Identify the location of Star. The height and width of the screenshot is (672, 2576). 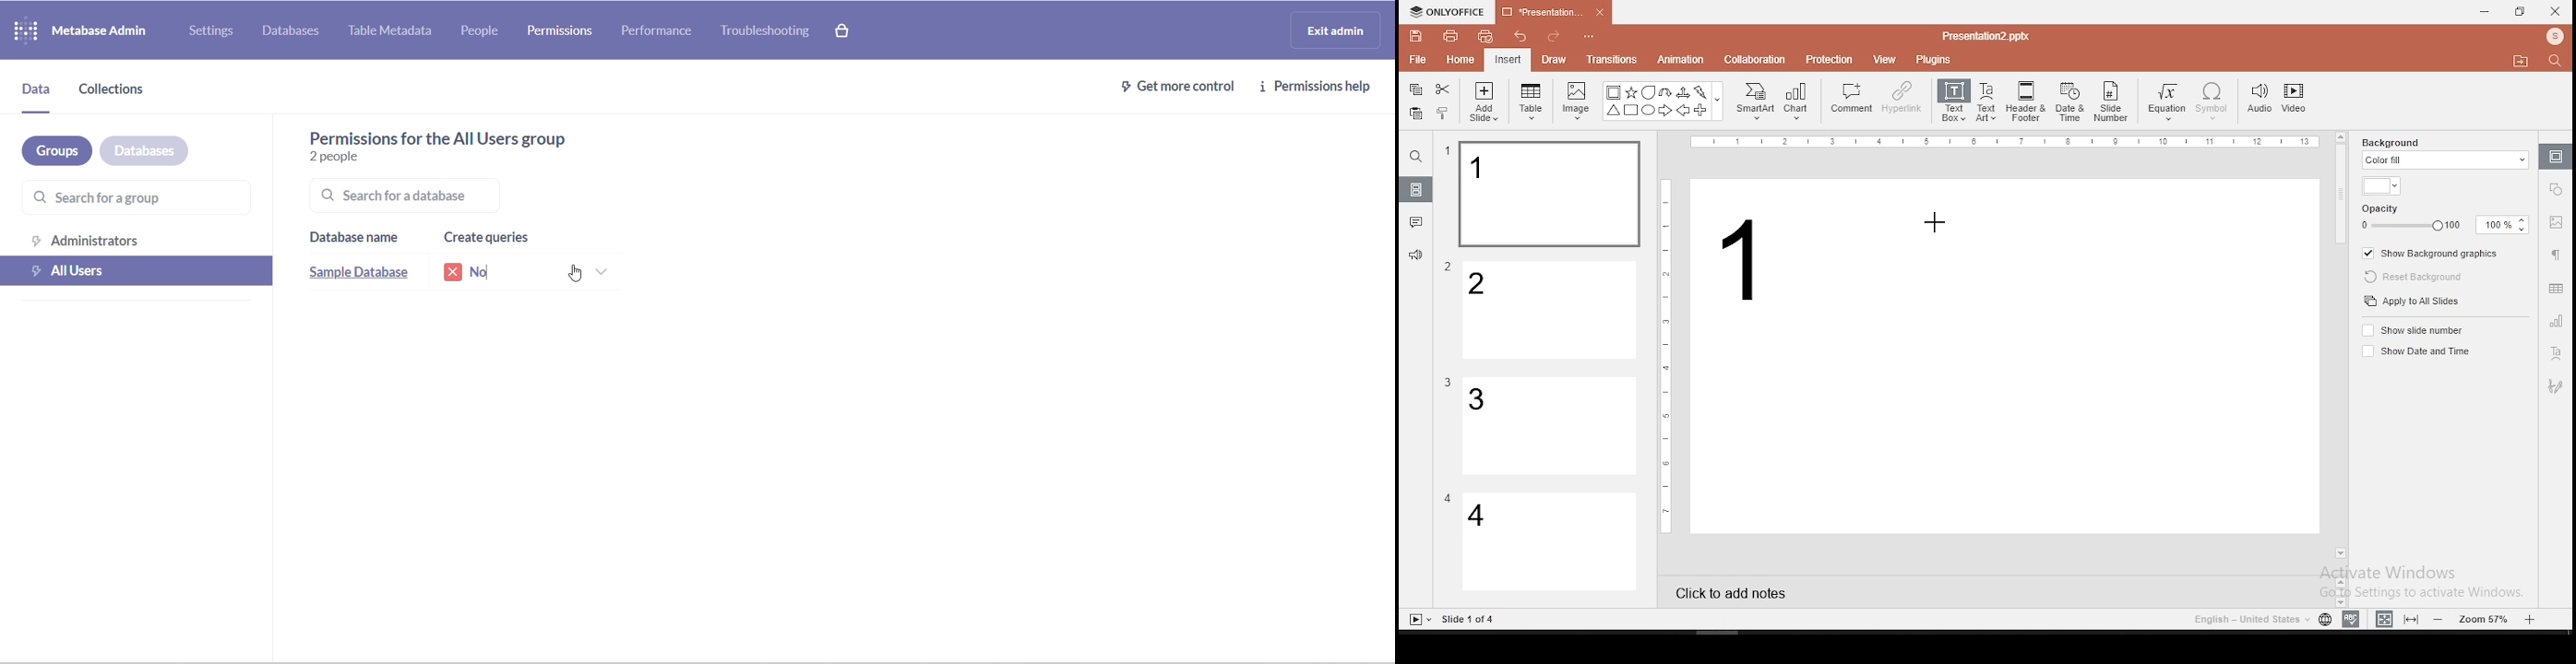
(1630, 92).